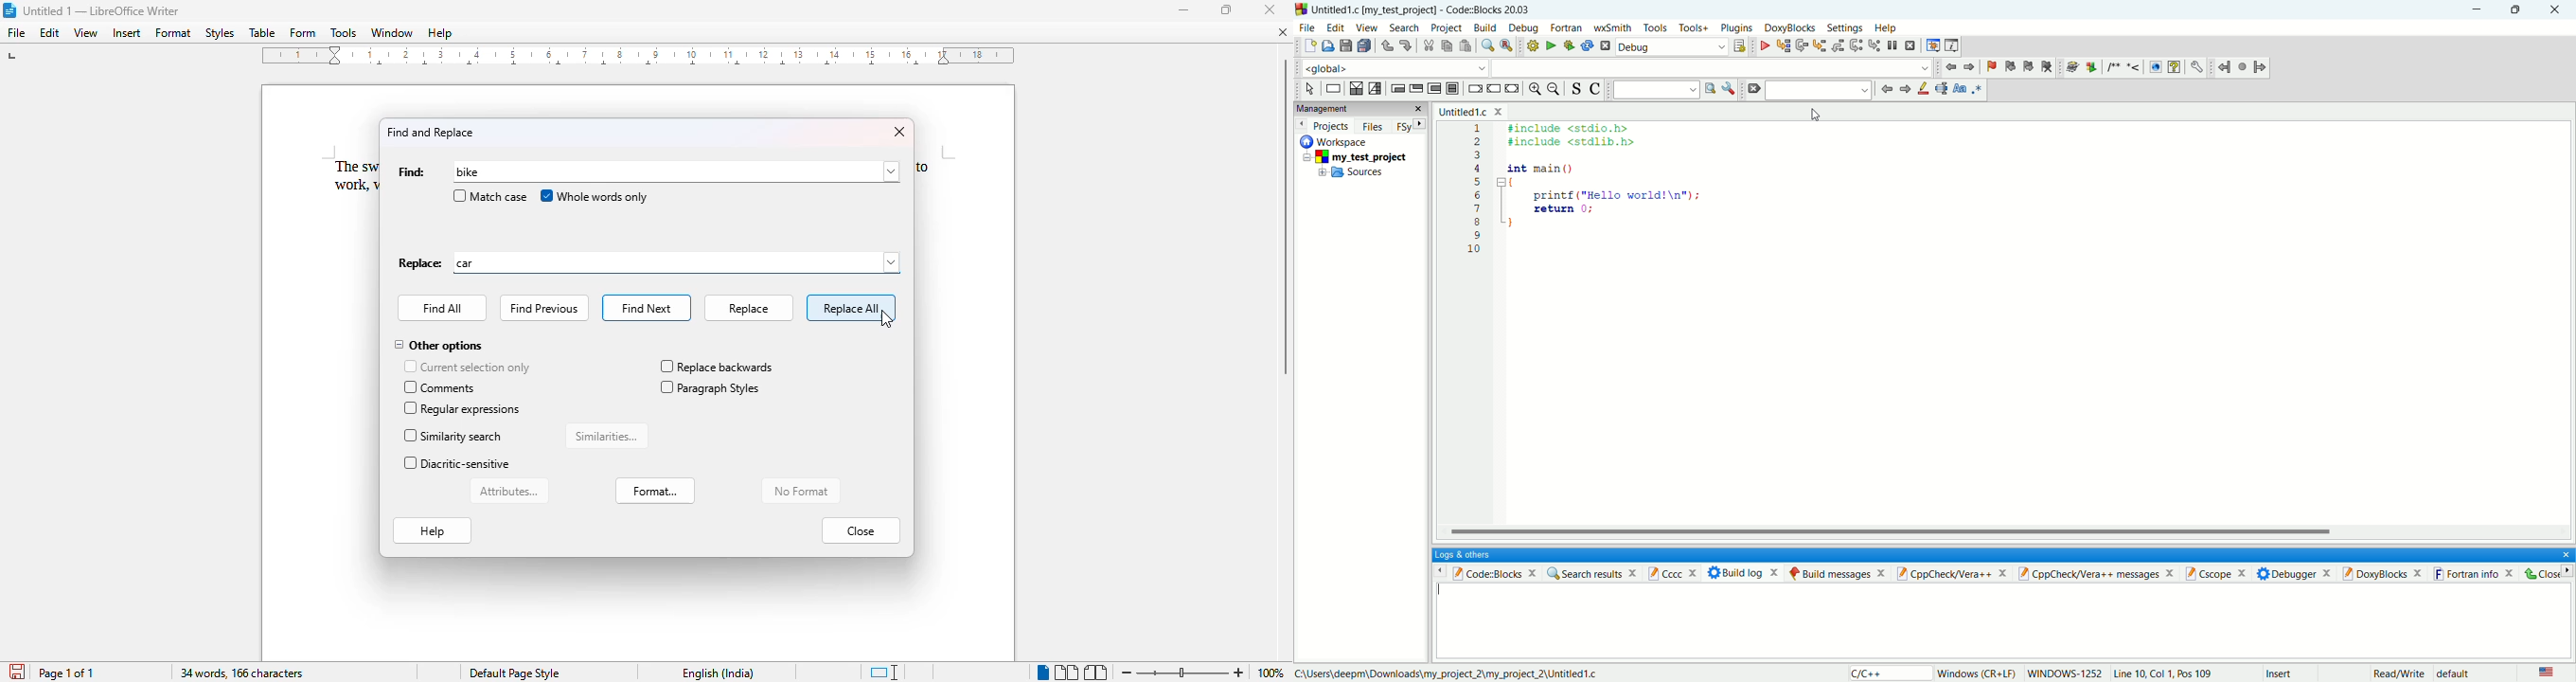 This screenshot has width=2576, height=700. I want to click on toggle bookmark, so click(1989, 67).